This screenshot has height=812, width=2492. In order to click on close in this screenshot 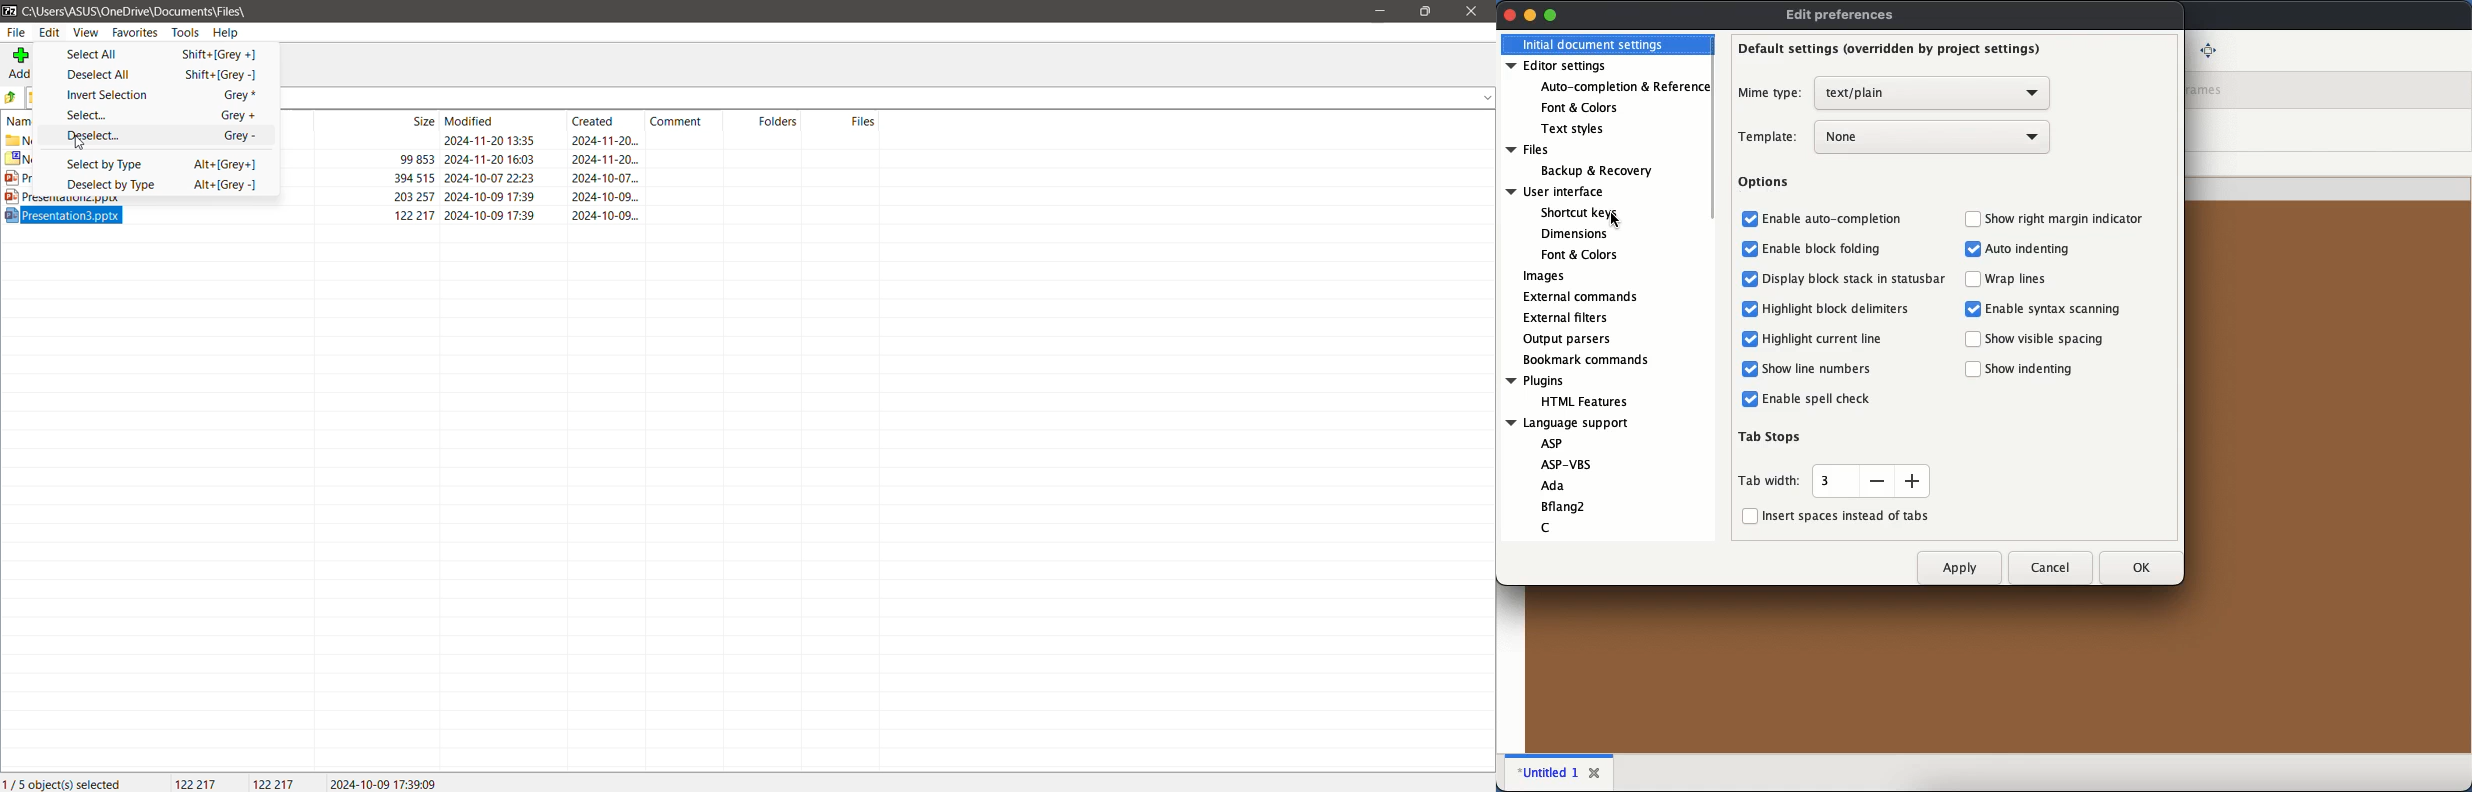, I will do `click(1510, 14)`.